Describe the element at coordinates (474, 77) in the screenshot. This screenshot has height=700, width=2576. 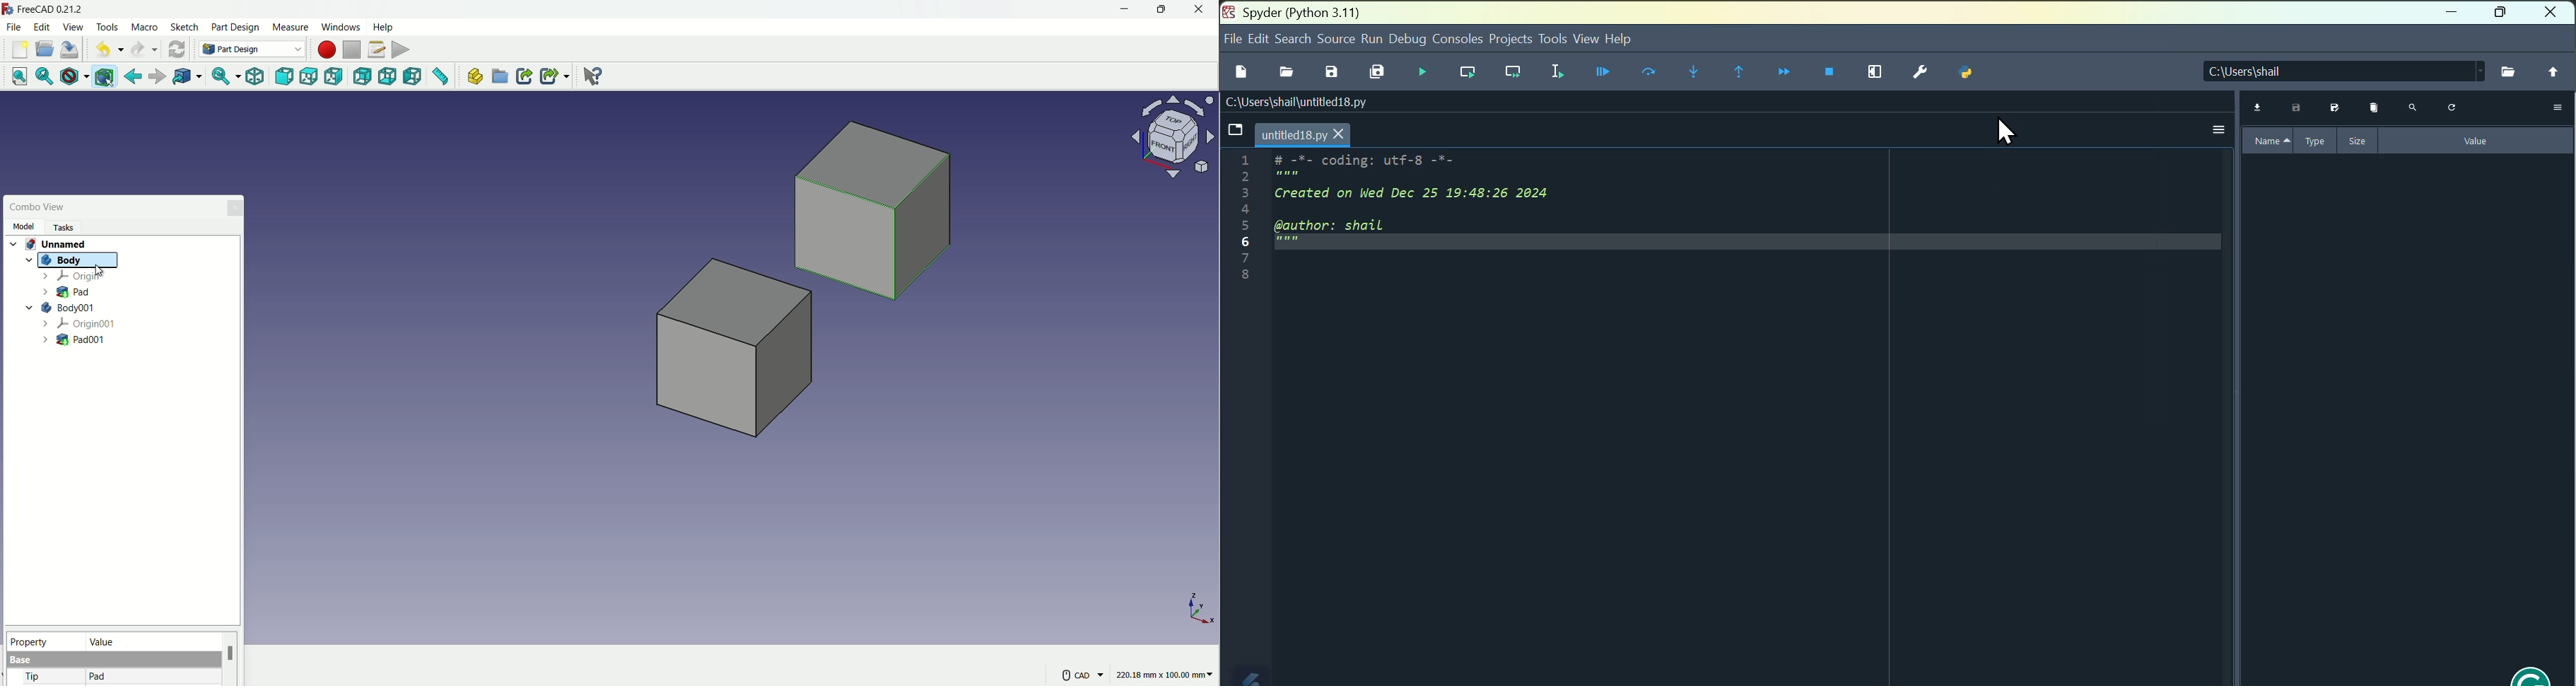
I see `create part` at that location.